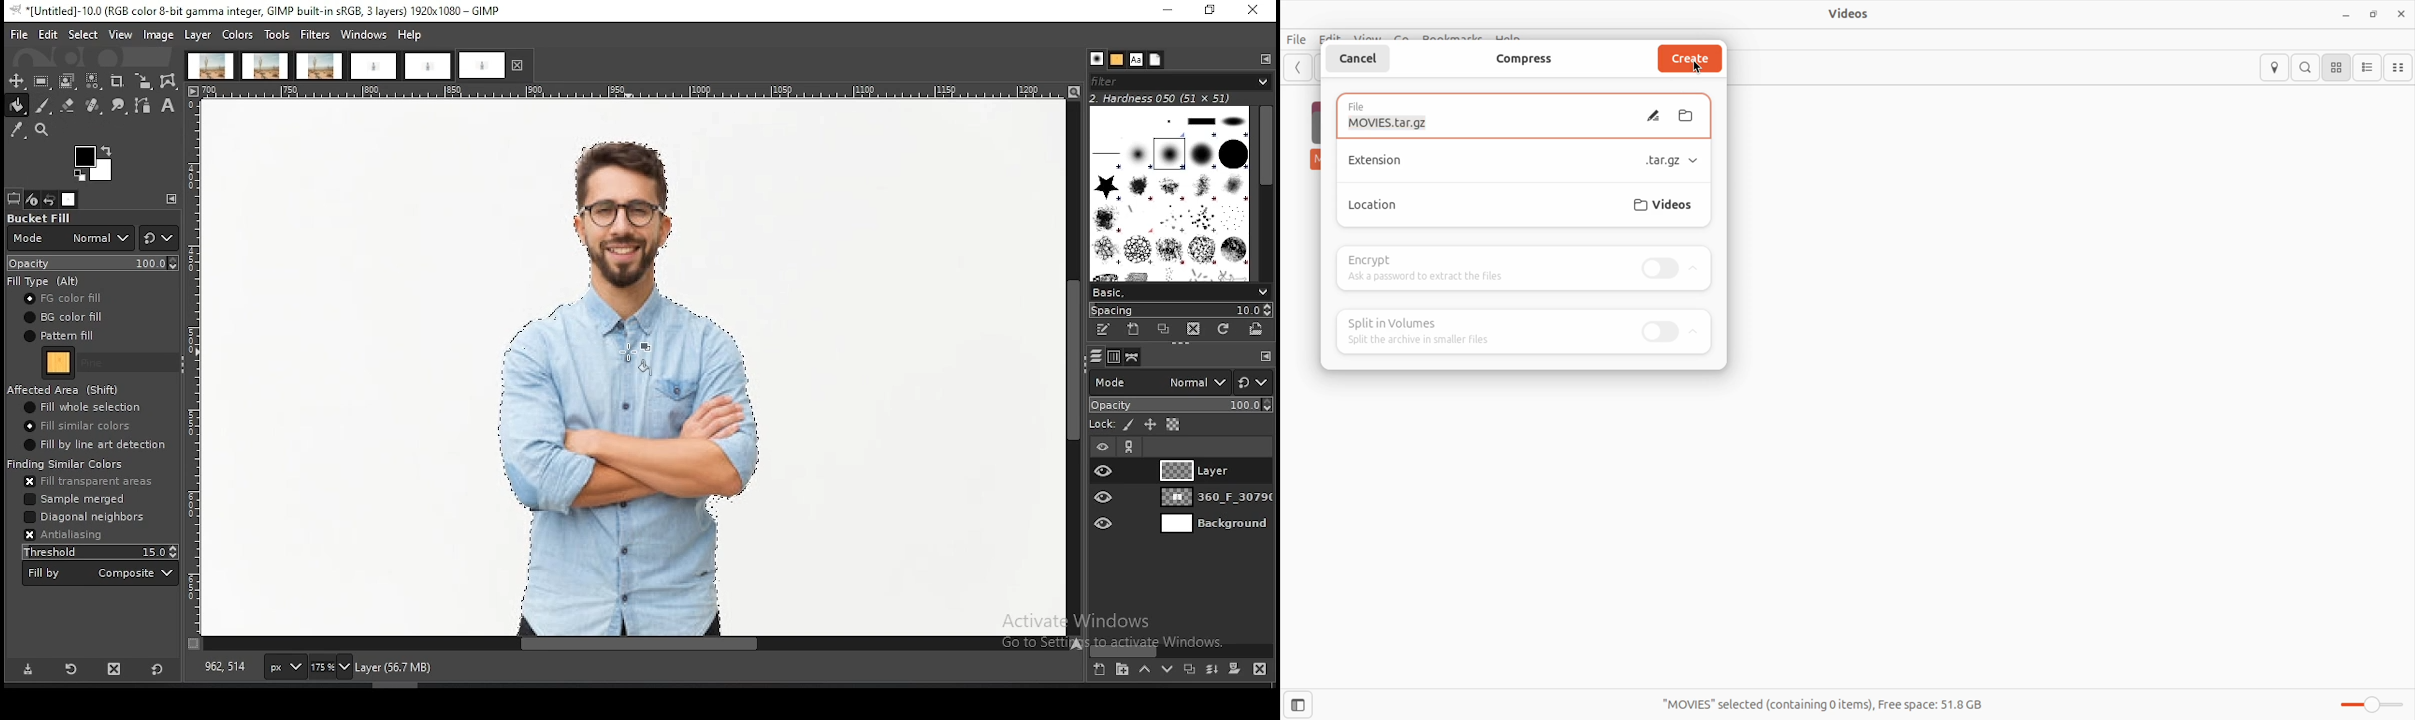 This screenshot has width=2436, height=728. I want to click on create a new layer group, so click(1121, 668).